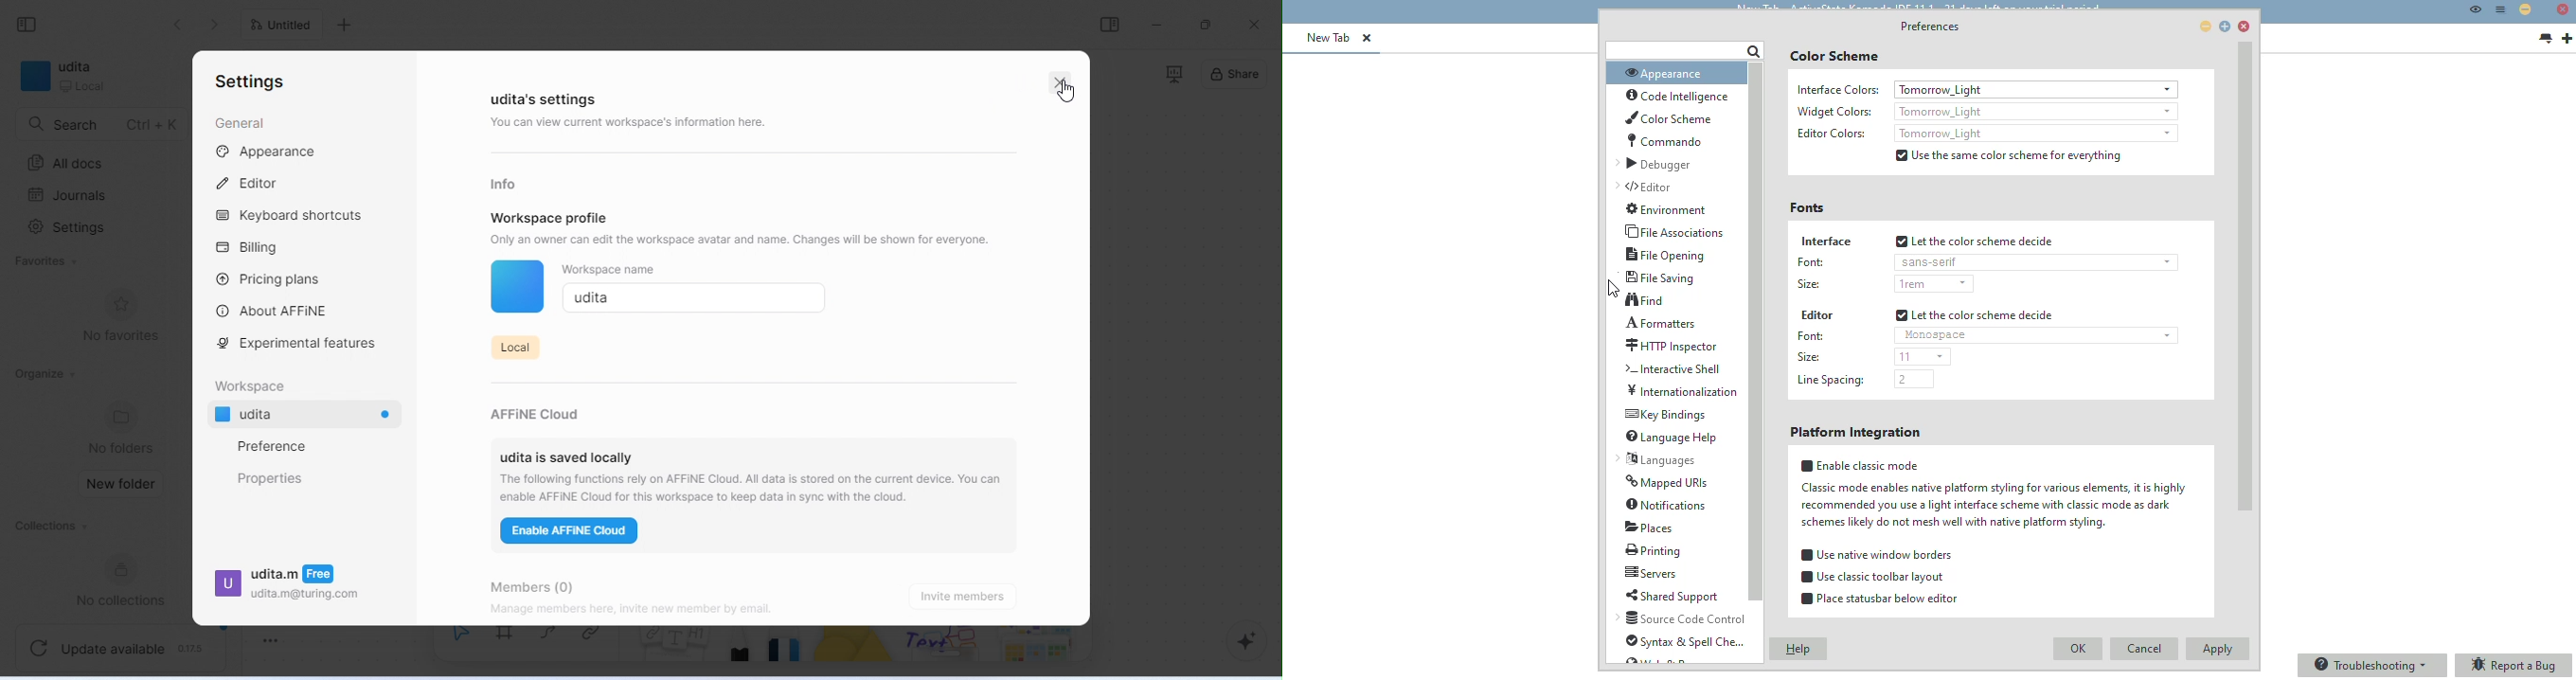 The image size is (2576, 700). Describe the element at coordinates (1036, 646) in the screenshot. I see `arrows and more` at that location.